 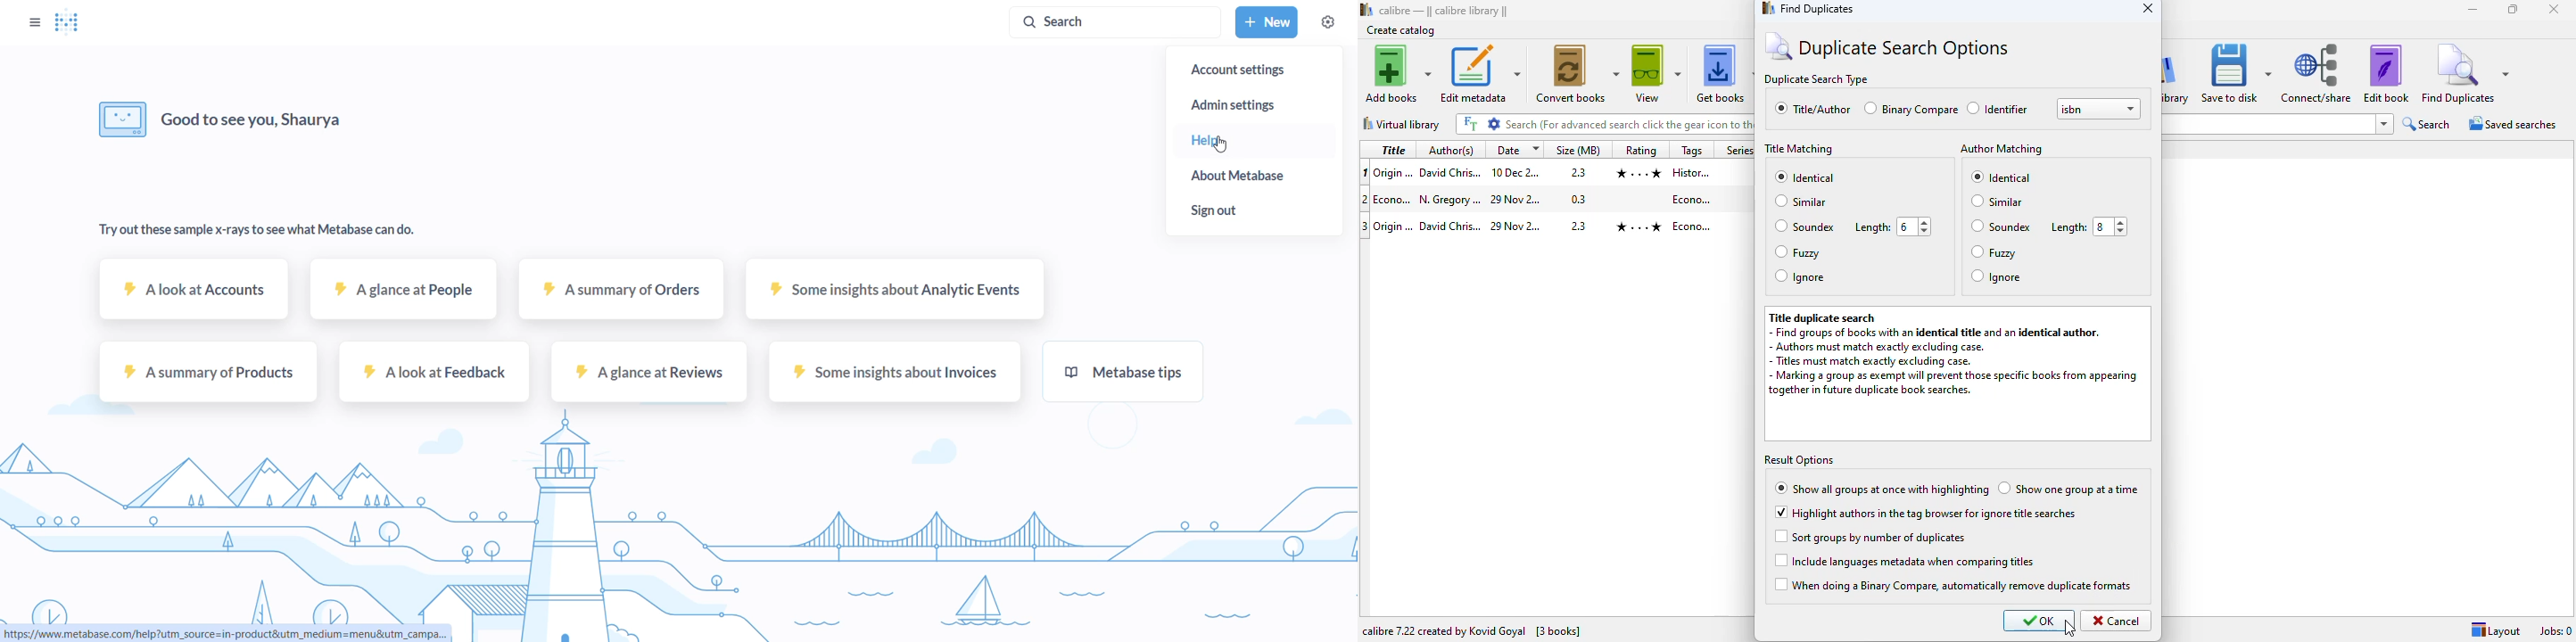 What do you see at coordinates (1399, 73) in the screenshot?
I see `add books` at bounding box center [1399, 73].